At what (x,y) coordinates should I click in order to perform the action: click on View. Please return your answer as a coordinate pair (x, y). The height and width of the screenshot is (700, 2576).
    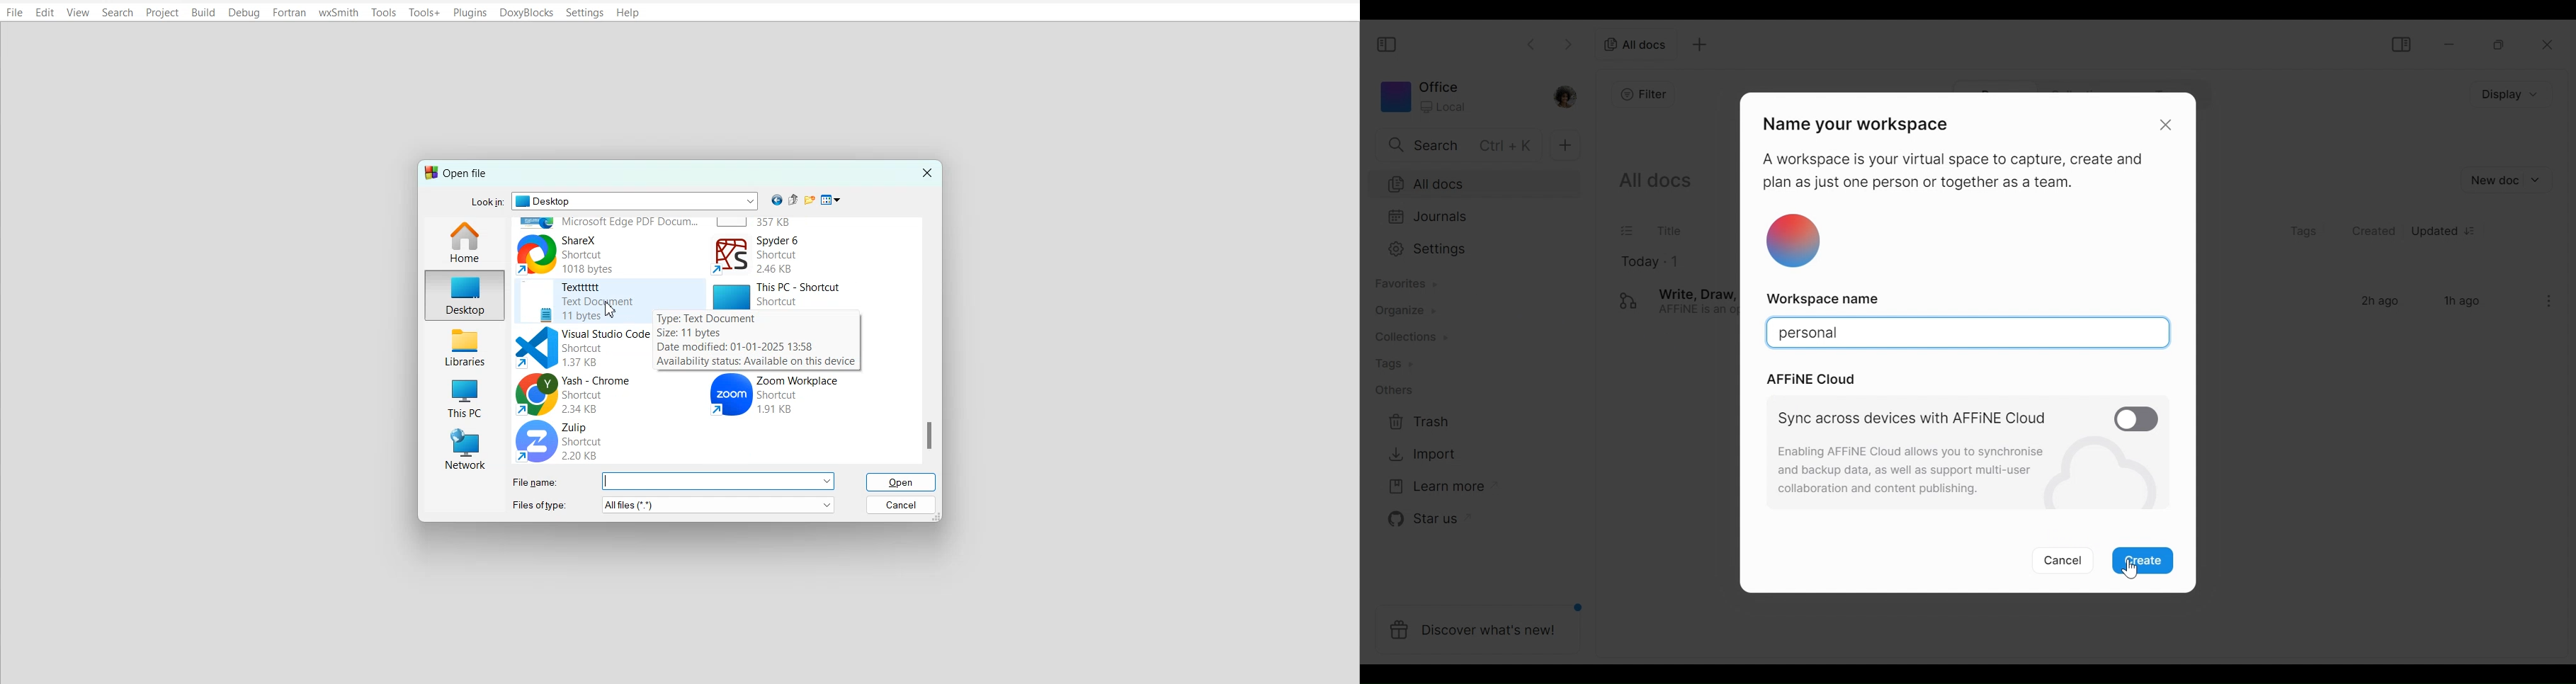
    Looking at the image, I should click on (79, 12).